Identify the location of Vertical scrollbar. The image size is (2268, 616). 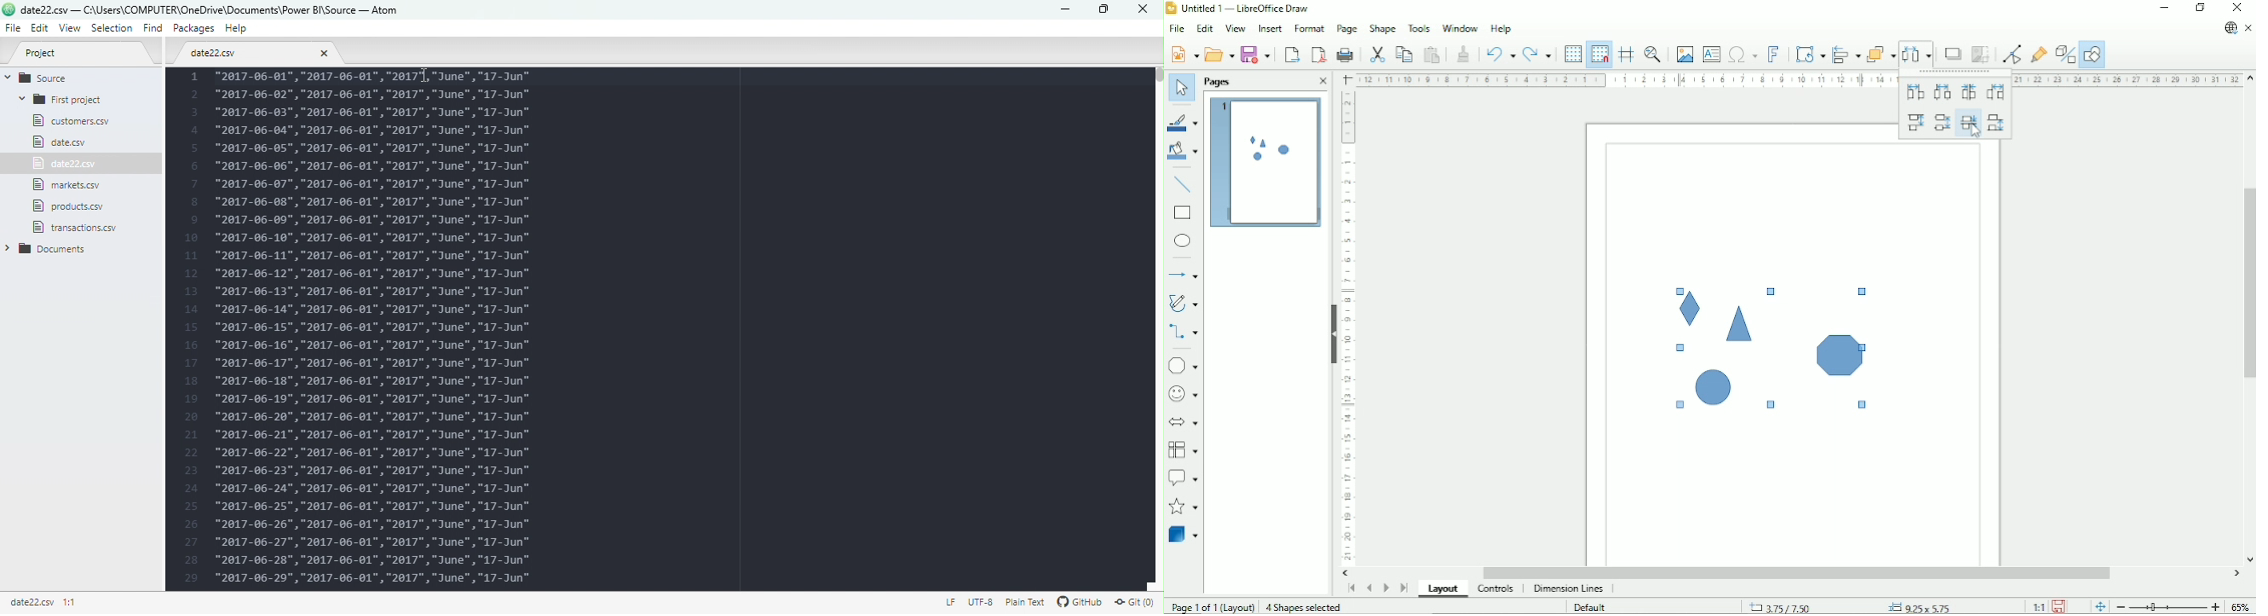
(2248, 286).